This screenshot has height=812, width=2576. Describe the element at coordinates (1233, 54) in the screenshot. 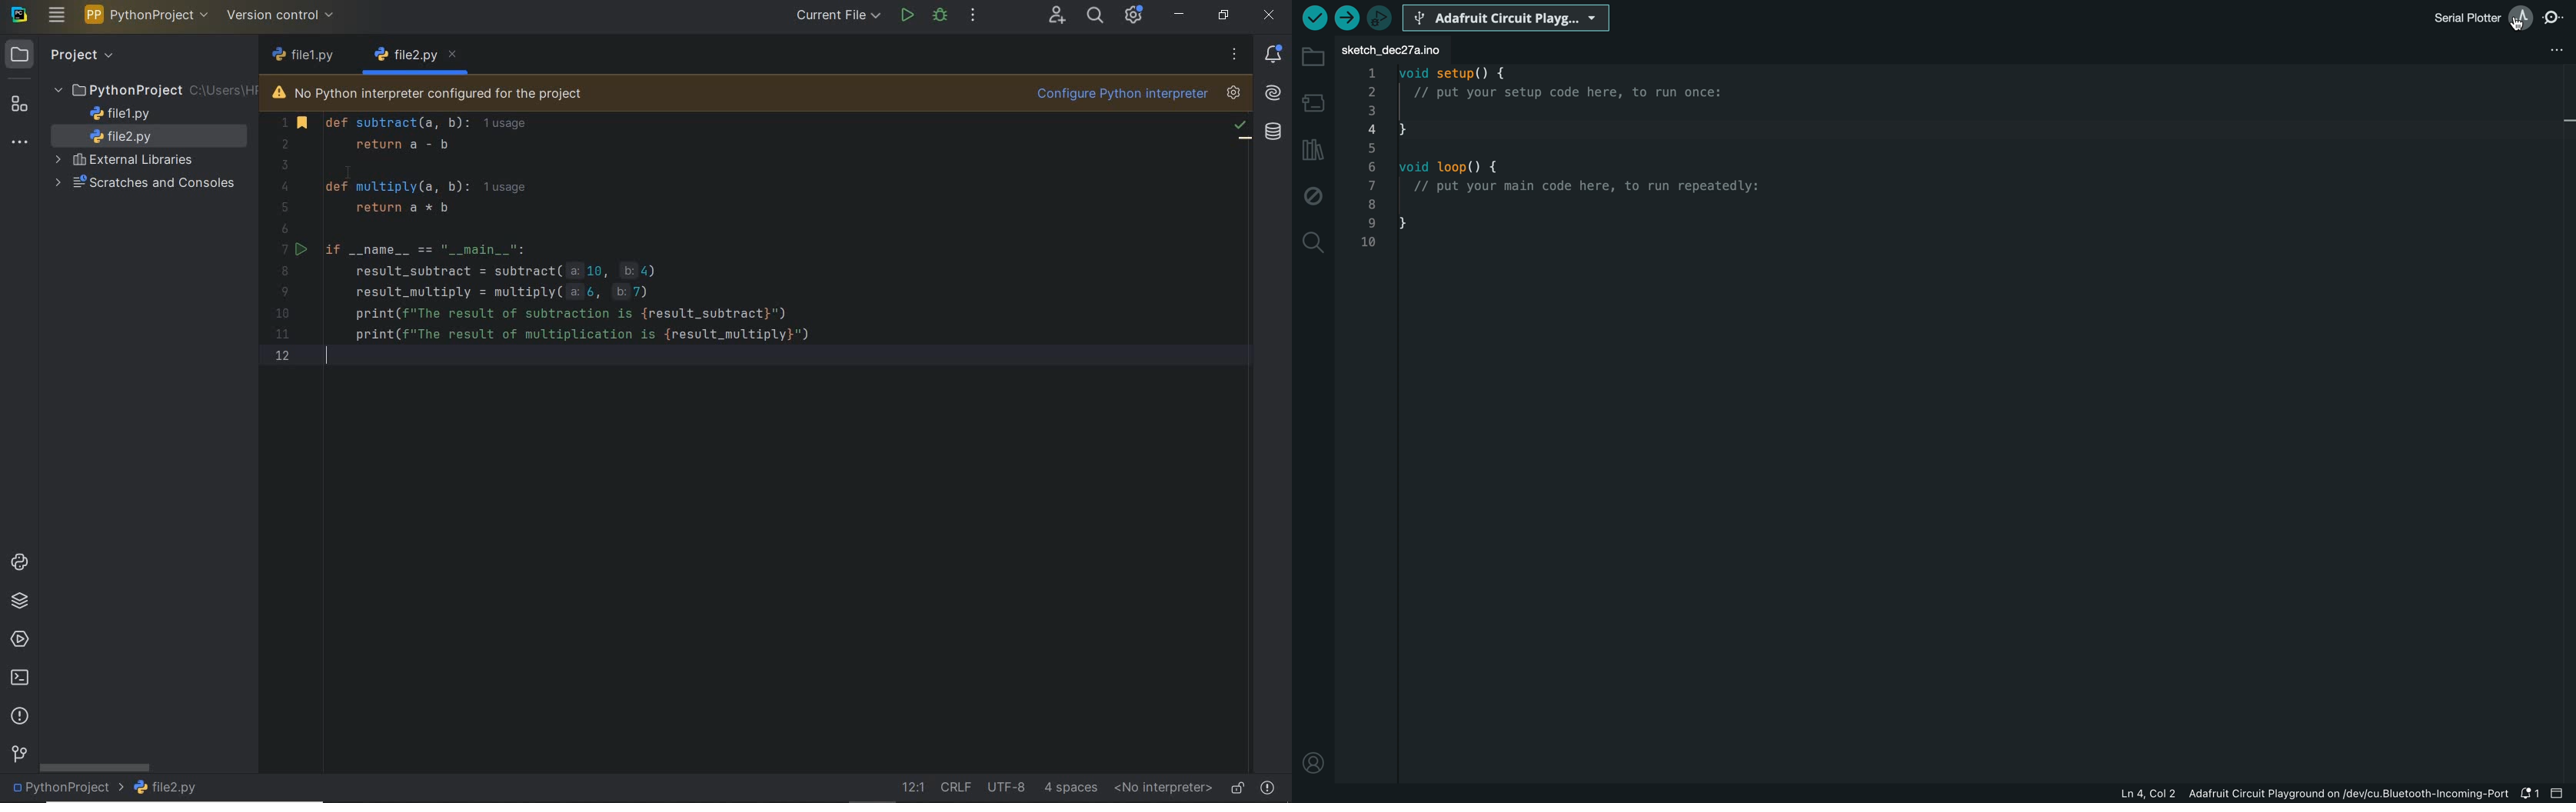

I see `more options` at that location.